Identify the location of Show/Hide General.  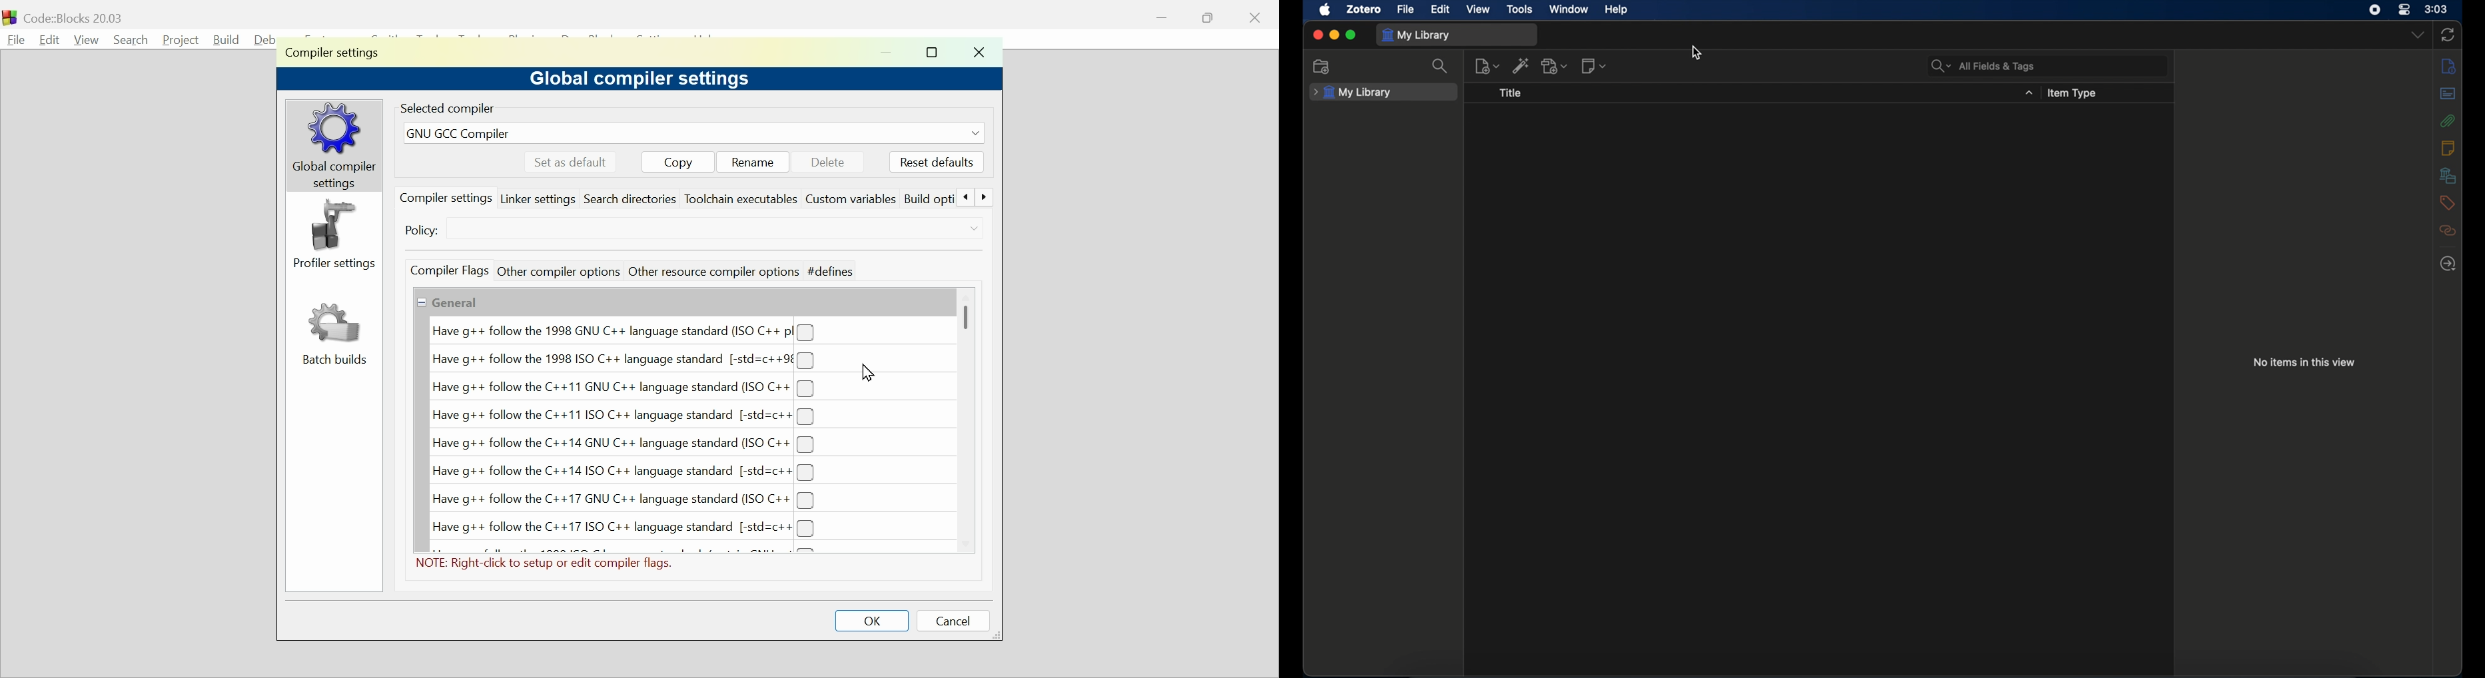
(451, 303).